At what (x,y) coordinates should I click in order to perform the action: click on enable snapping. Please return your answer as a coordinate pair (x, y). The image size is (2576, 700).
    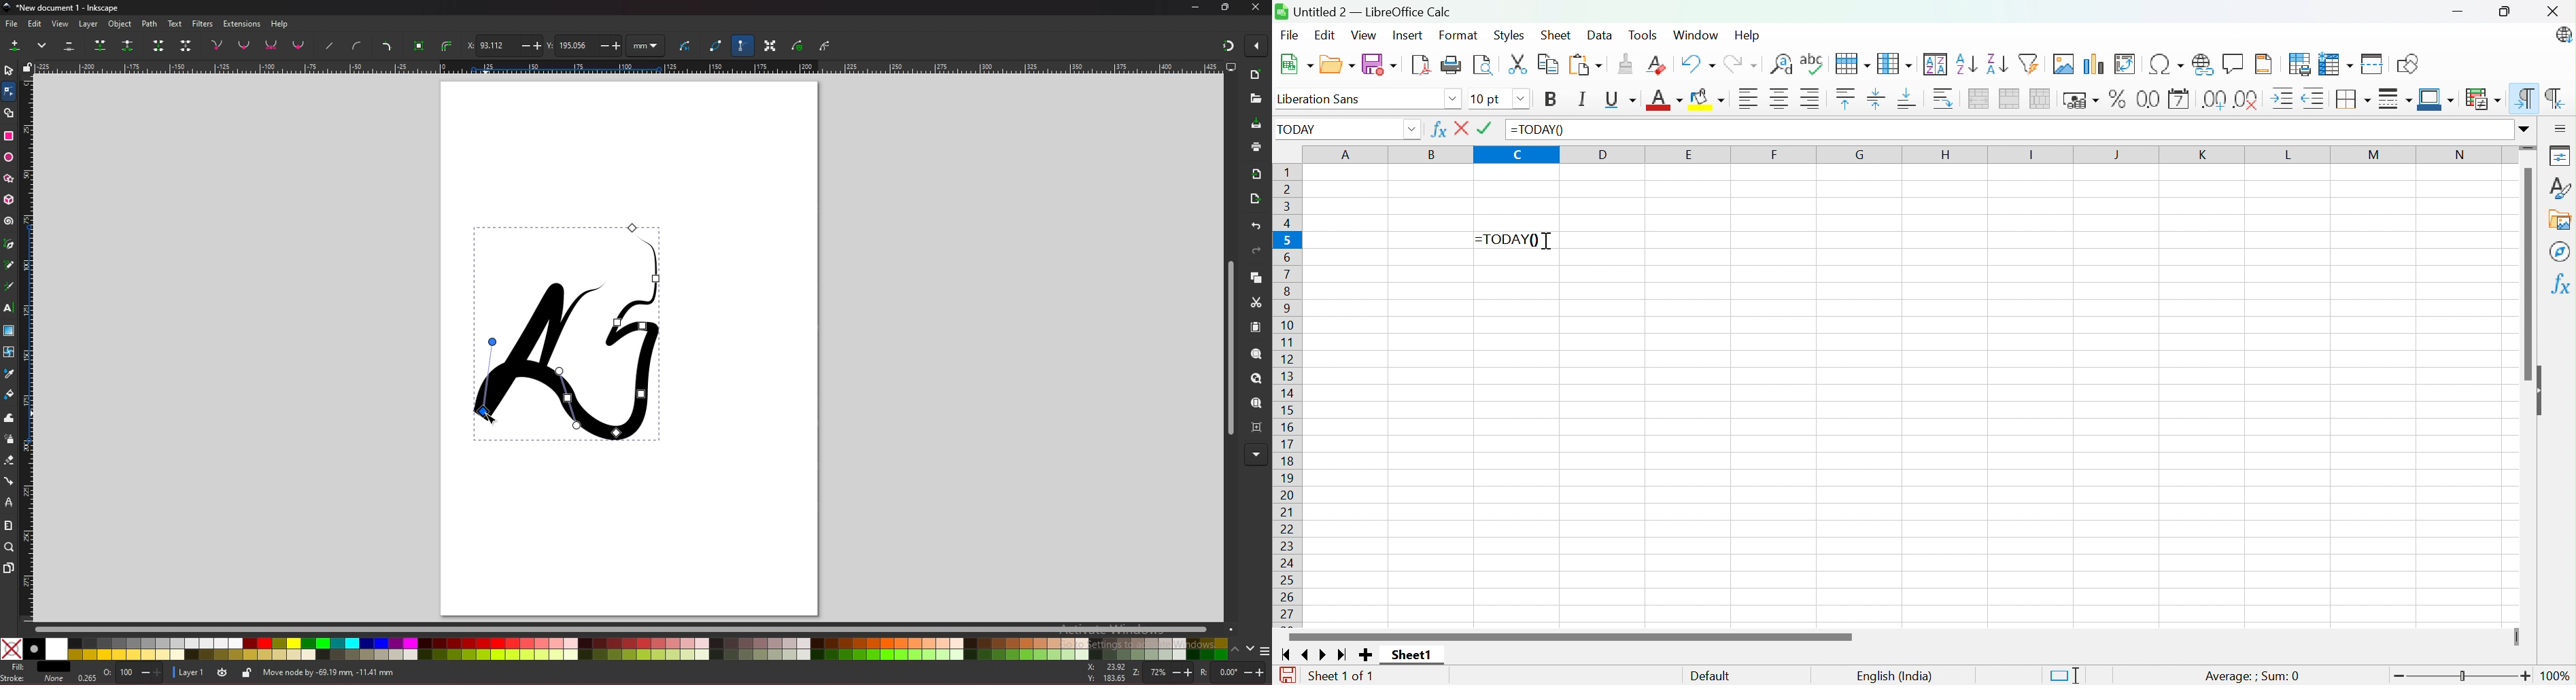
    Looking at the image, I should click on (1256, 46).